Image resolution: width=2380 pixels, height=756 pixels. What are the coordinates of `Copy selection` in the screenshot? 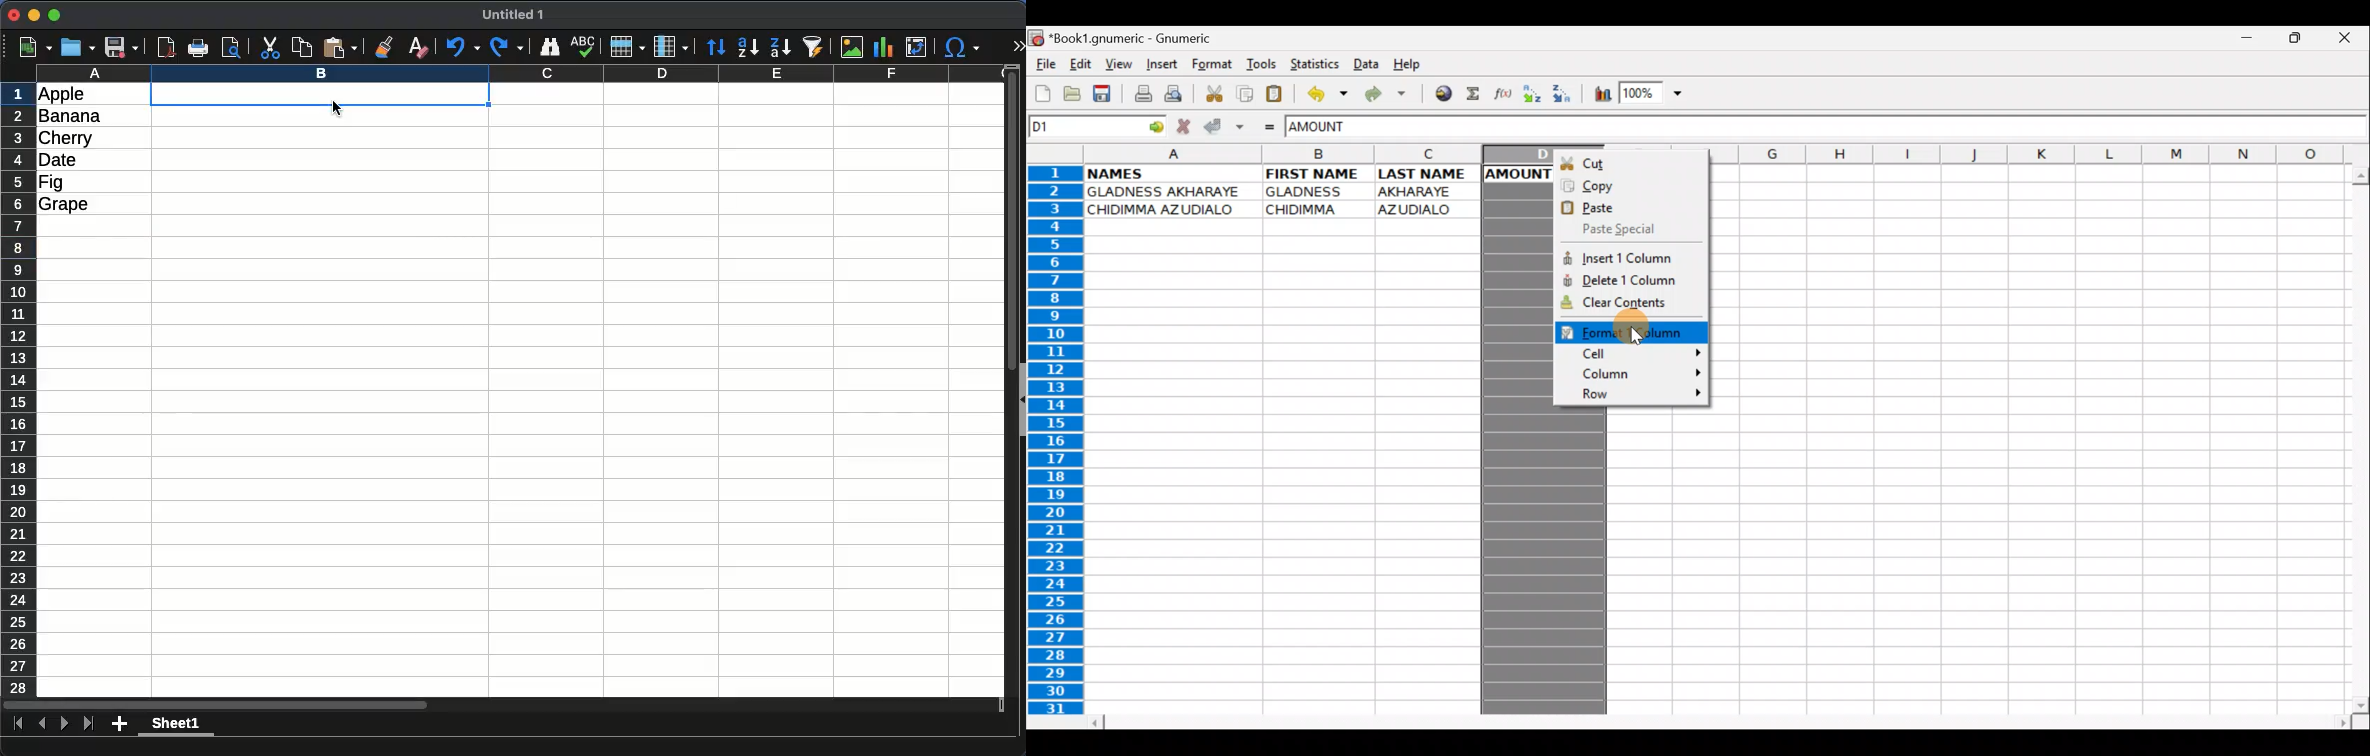 It's located at (1242, 93).